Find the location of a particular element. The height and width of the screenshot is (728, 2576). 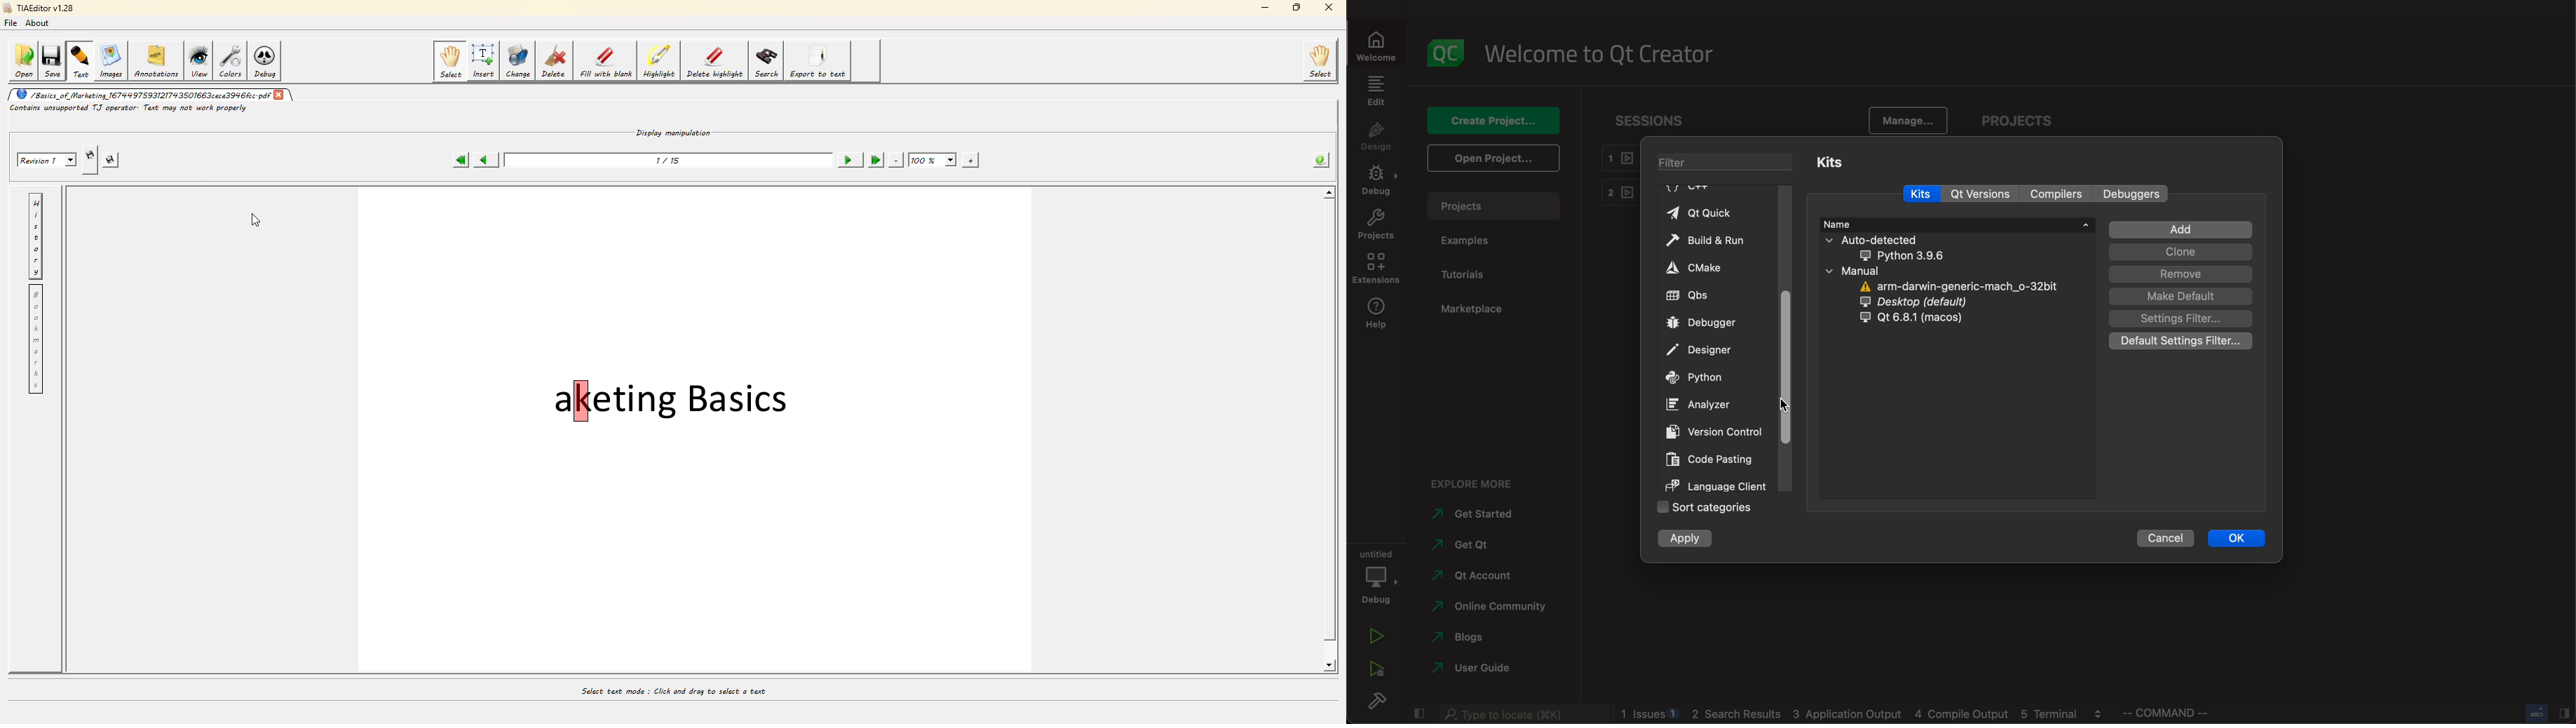

community is located at coordinates (1495, 607).